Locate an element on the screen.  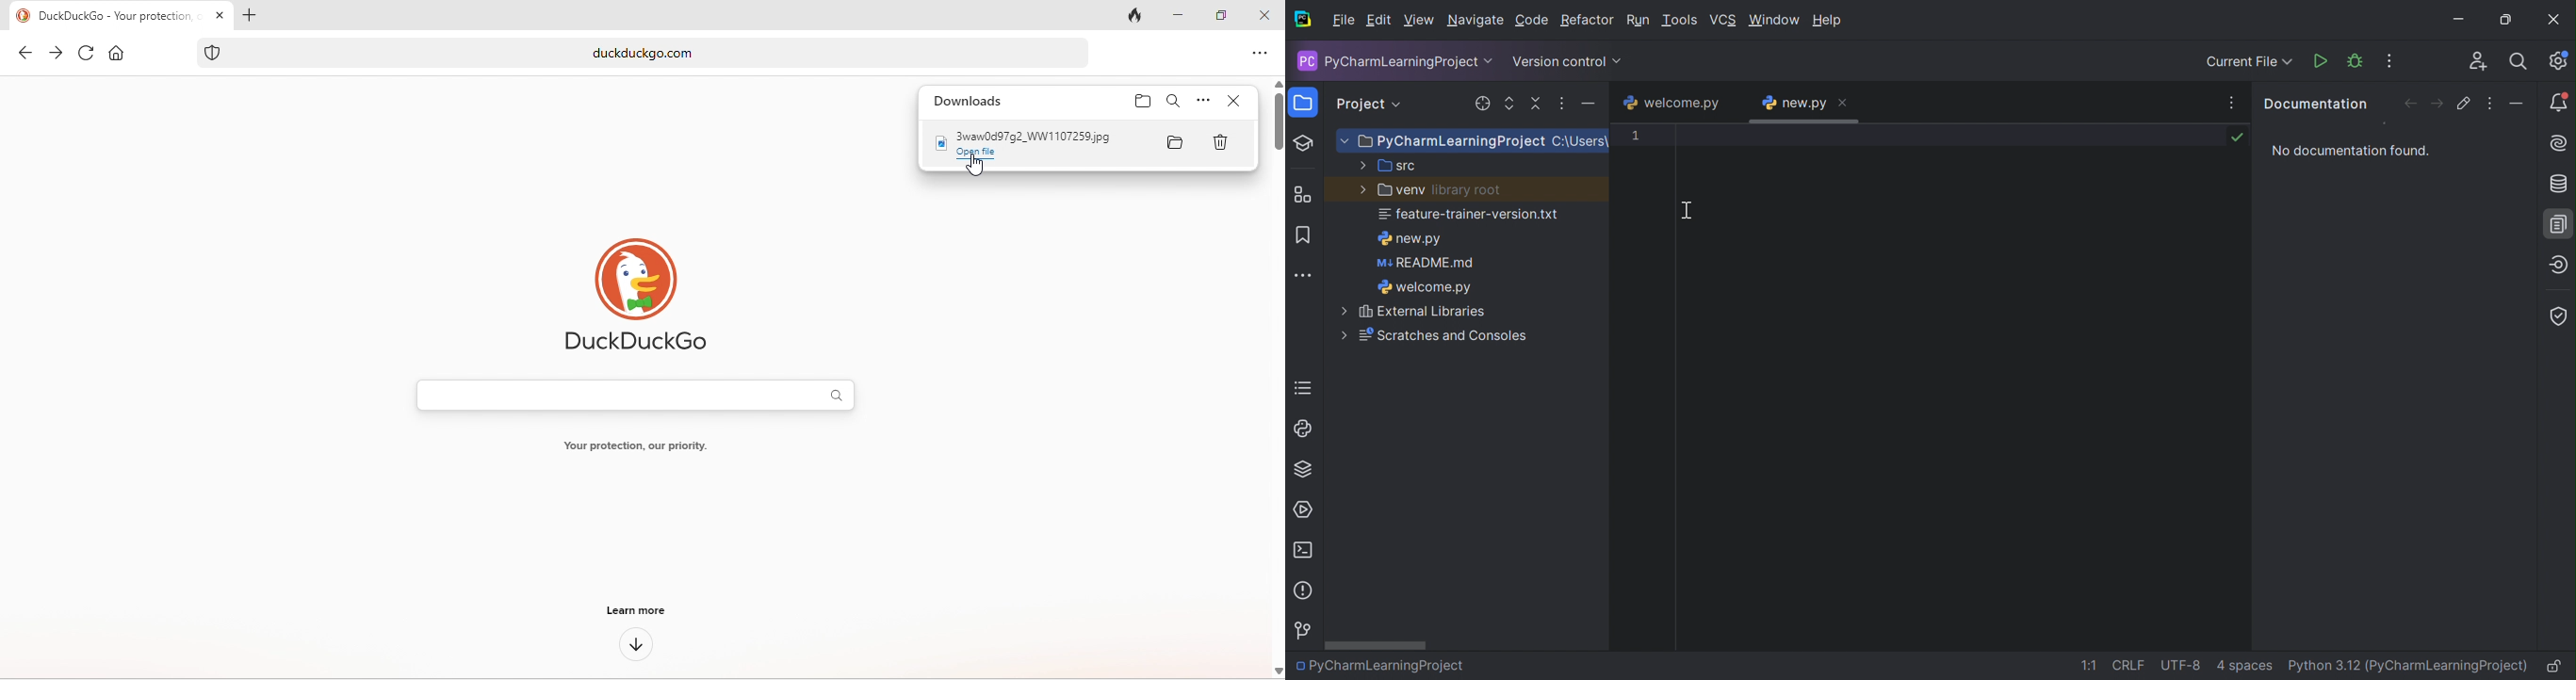
Help is located at coordinates (1830, 20).